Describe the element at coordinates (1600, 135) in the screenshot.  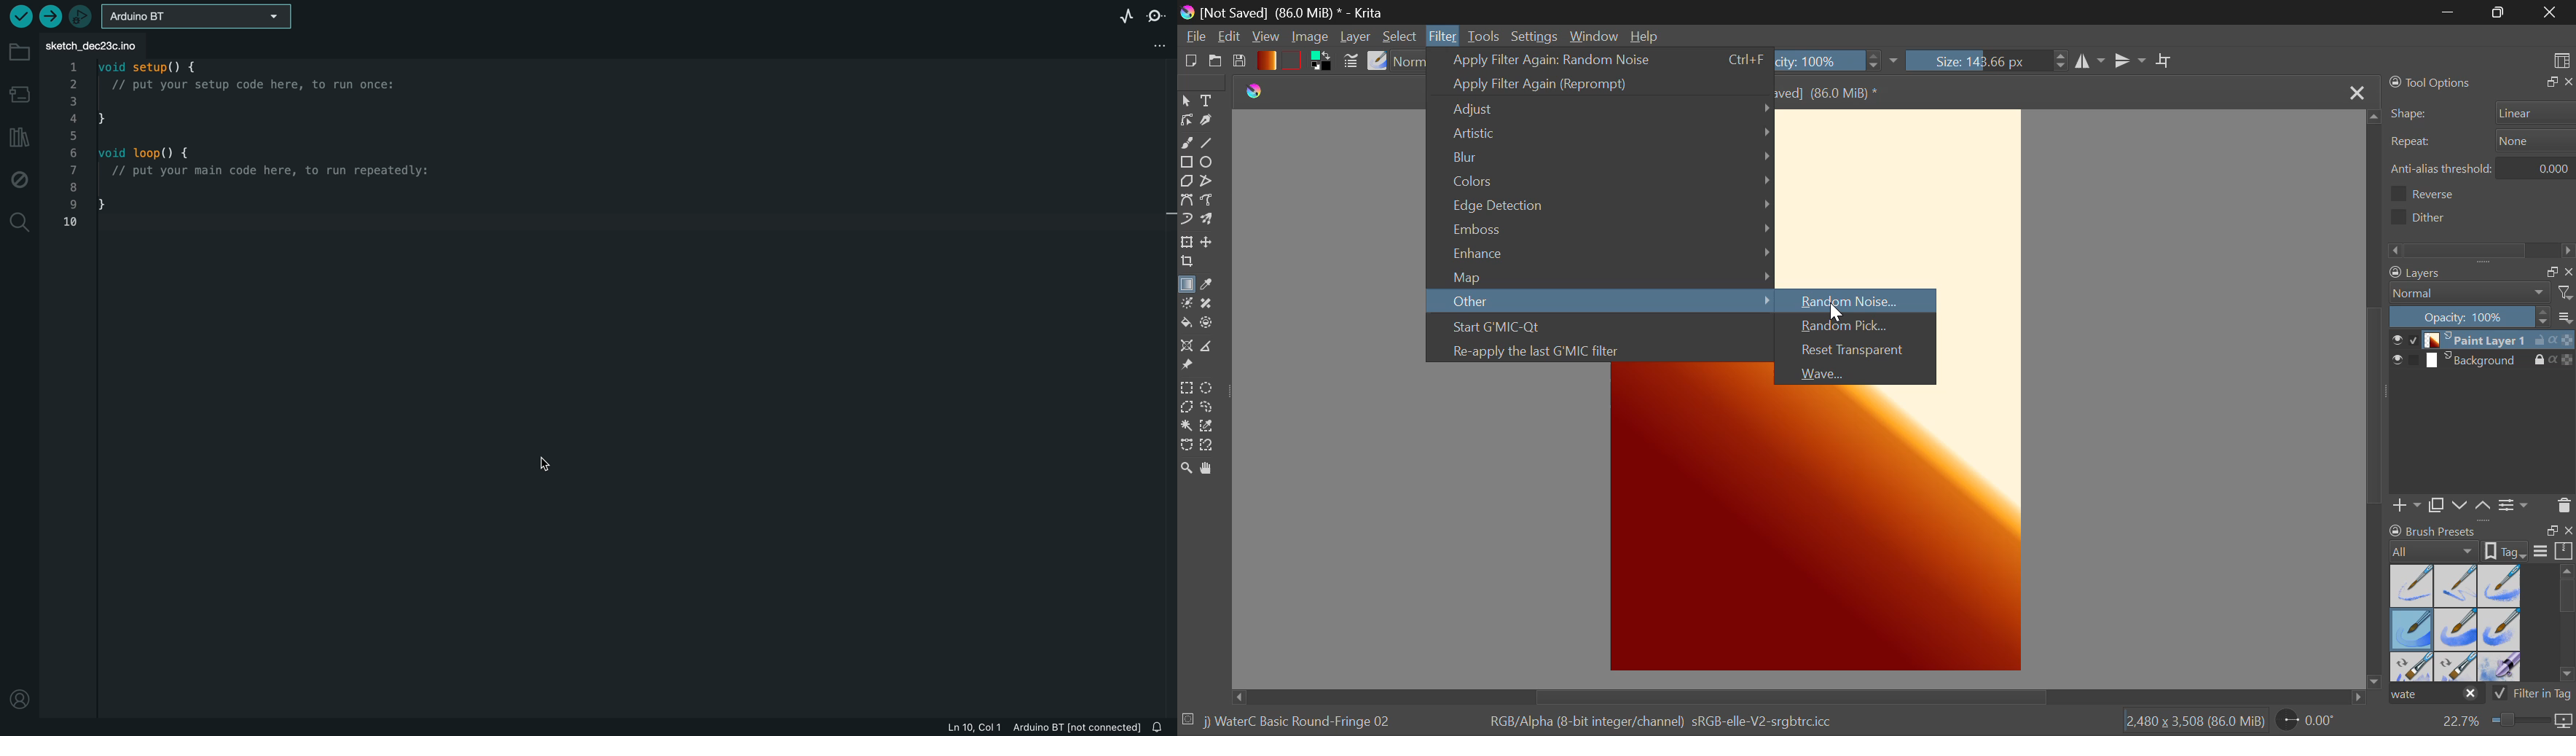
I see `Artistic` at that location.